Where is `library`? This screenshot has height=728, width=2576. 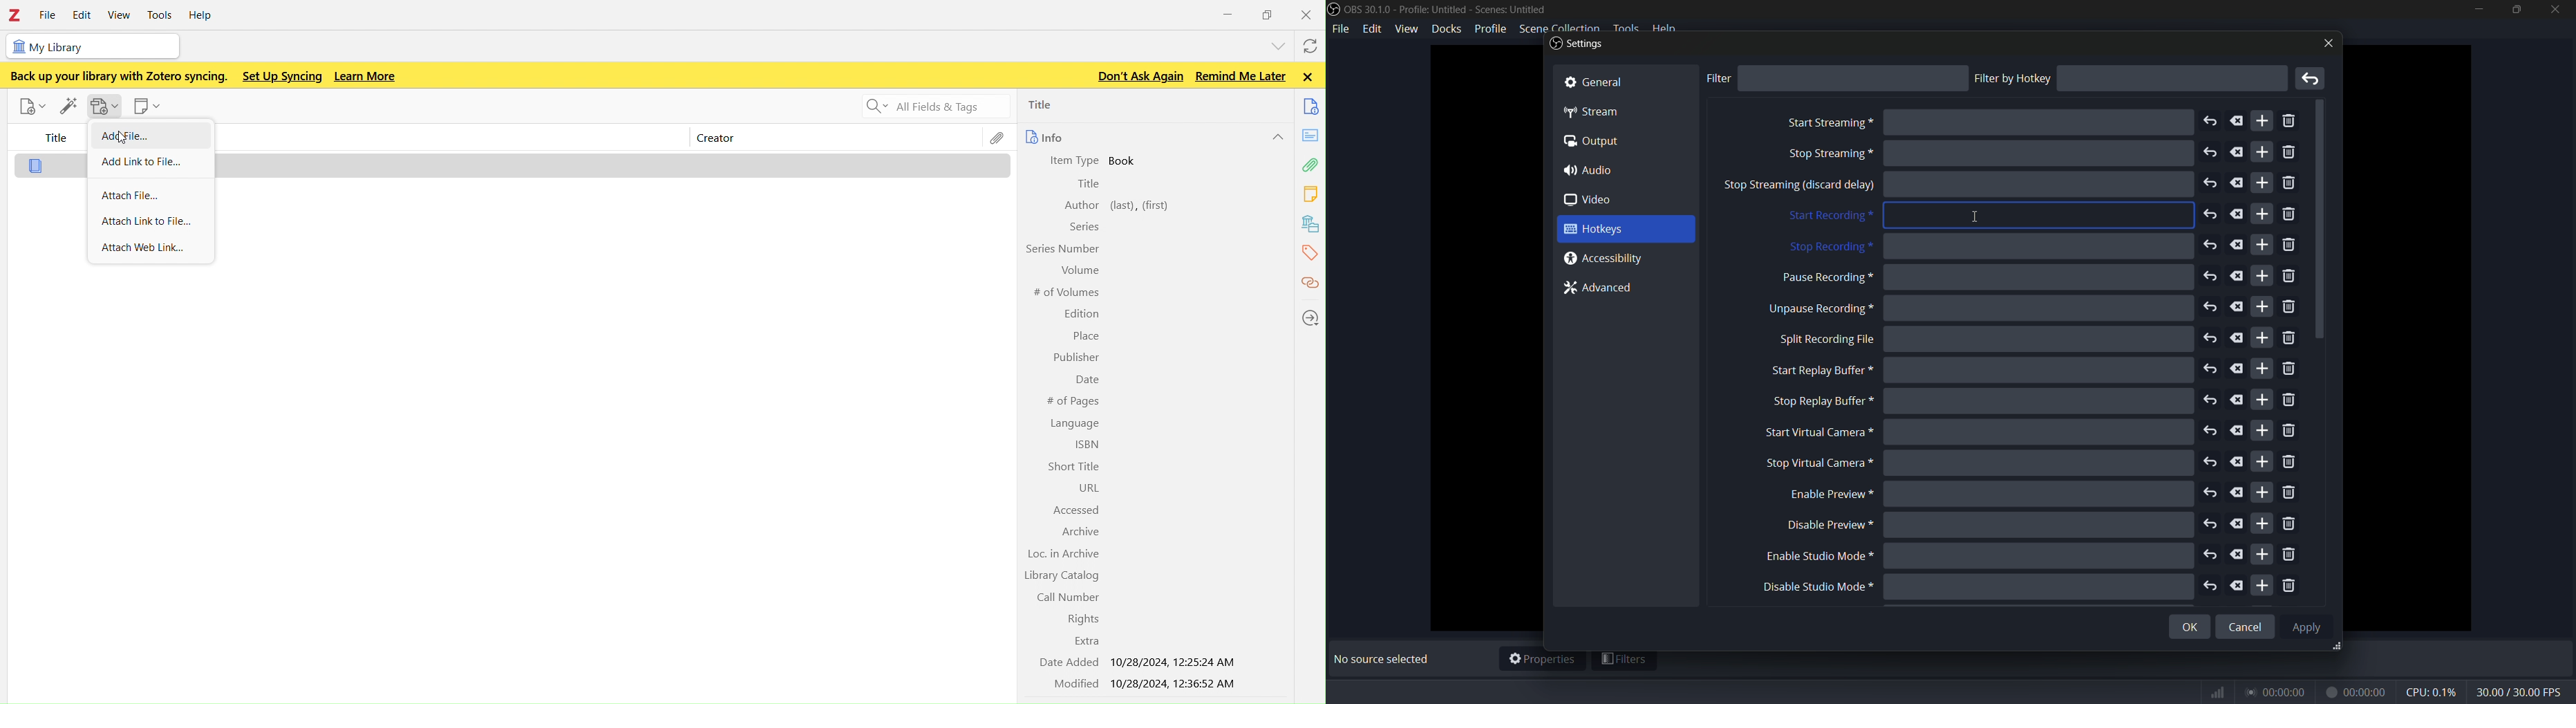
library is located at coordinates (1313, 224).